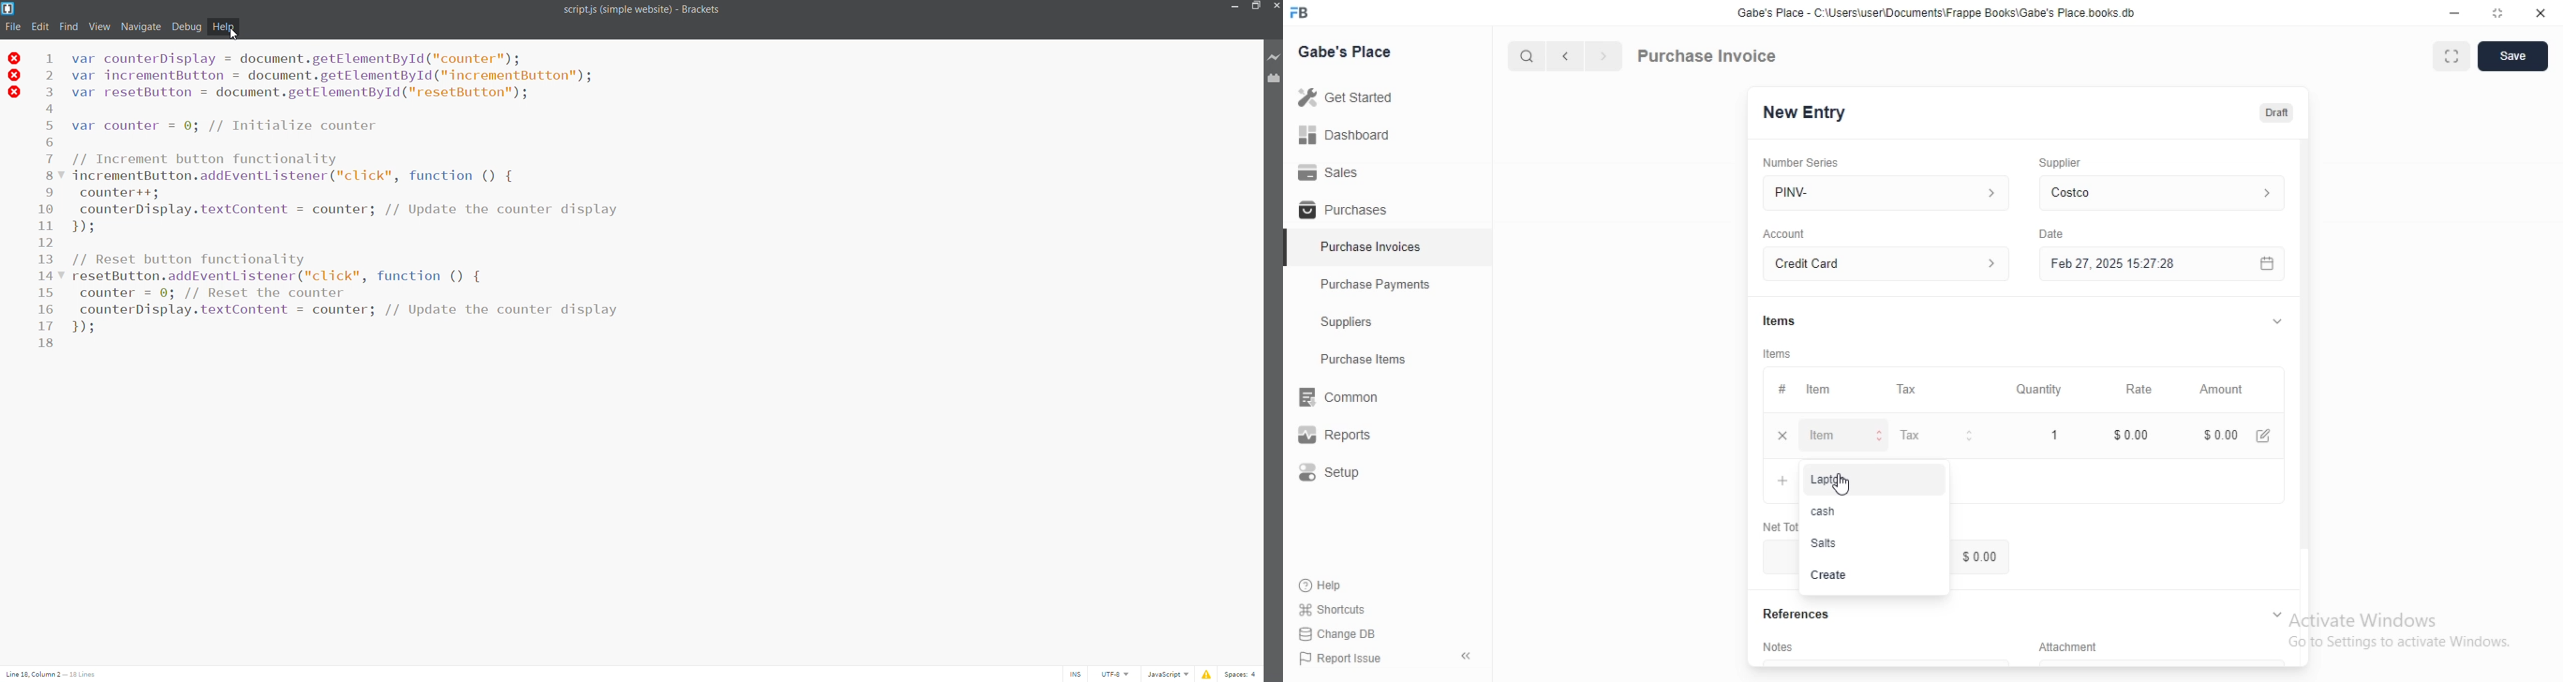  What do you see at coordinates (1341, 658) in the screenshot?
I see `Report Issue` at bounding box center [1341, 658].